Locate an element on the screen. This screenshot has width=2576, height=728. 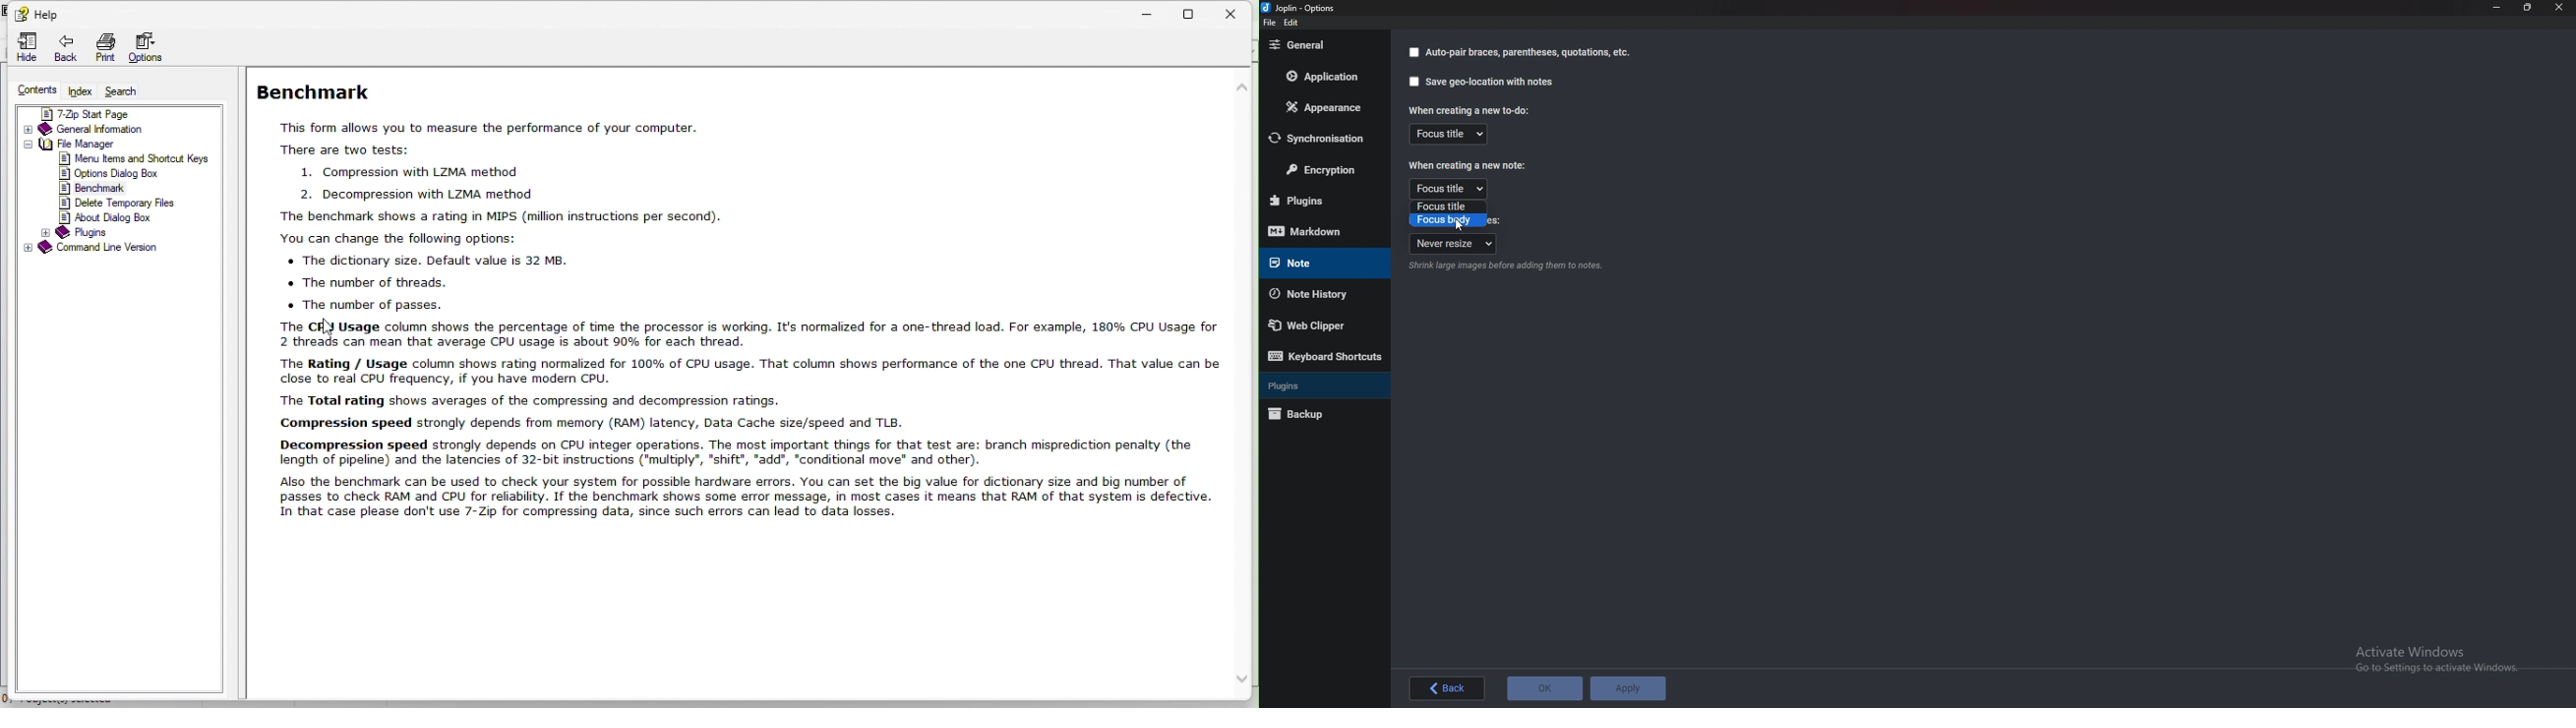
Application is located at coordinates (1328, 76).